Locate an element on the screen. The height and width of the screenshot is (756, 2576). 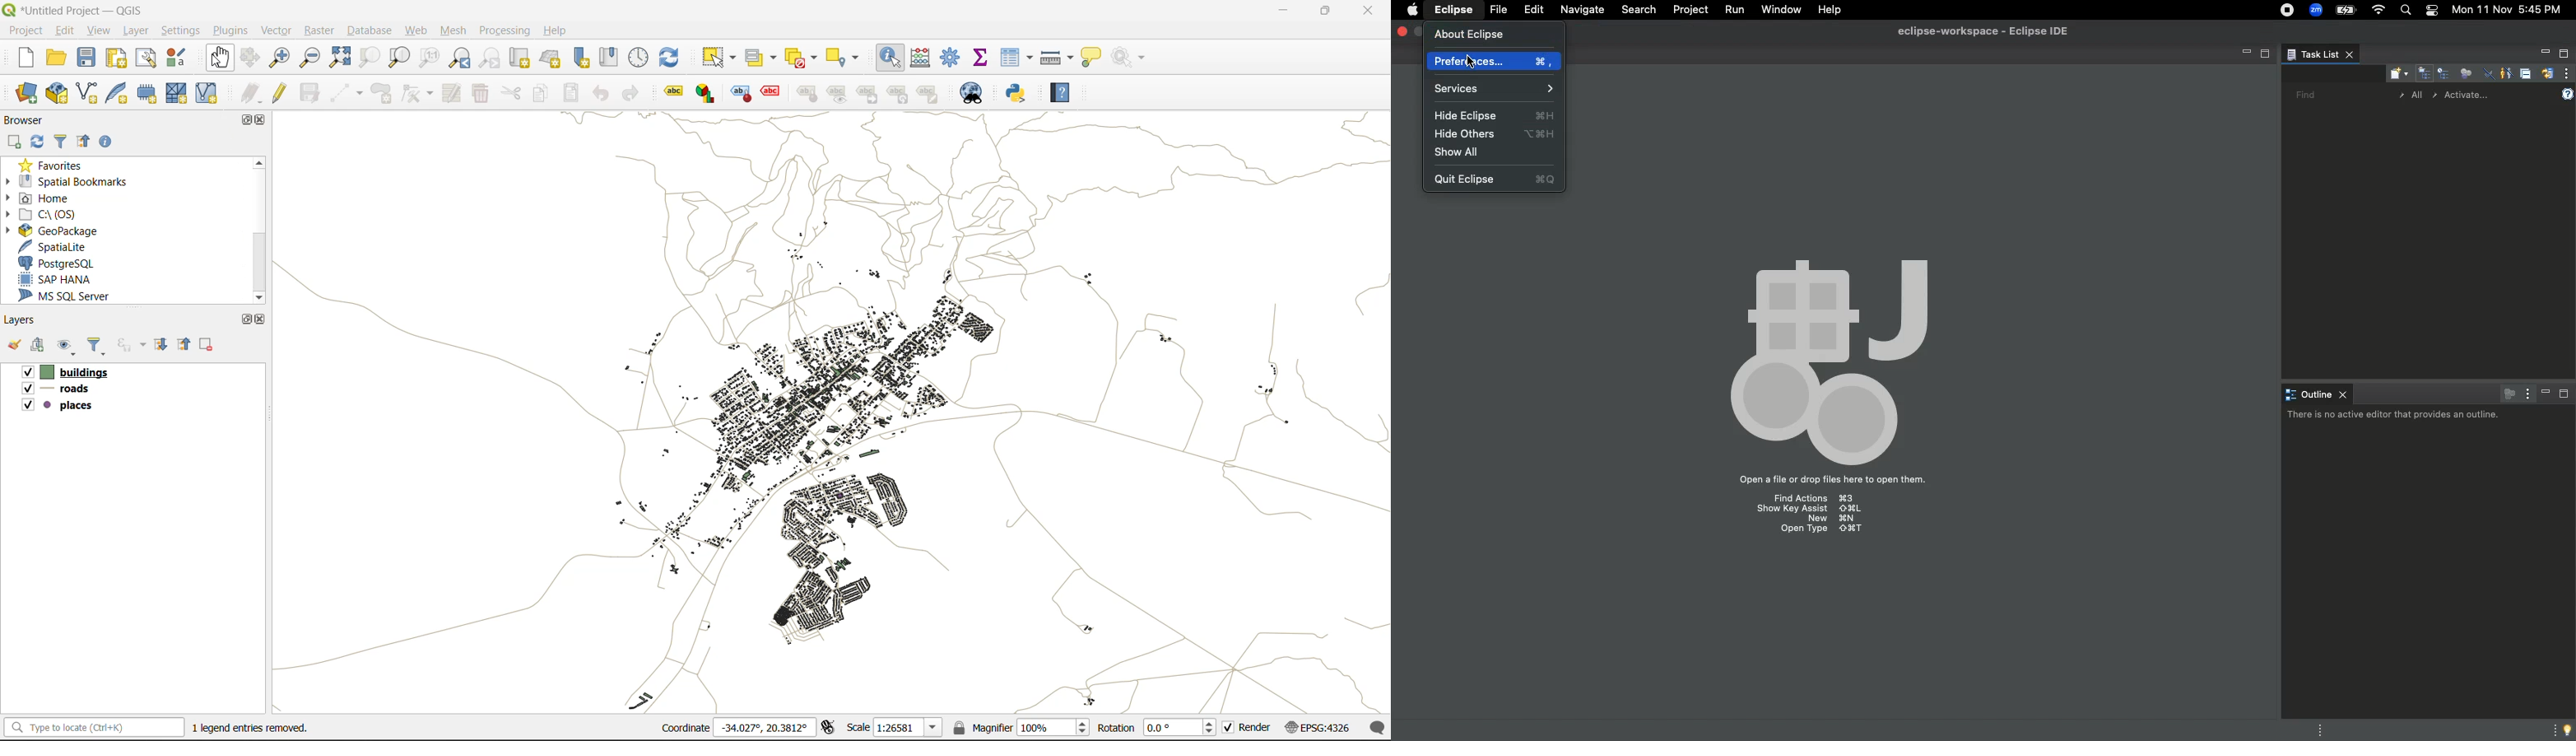
Cursor is located at coordinates (1471, 64).